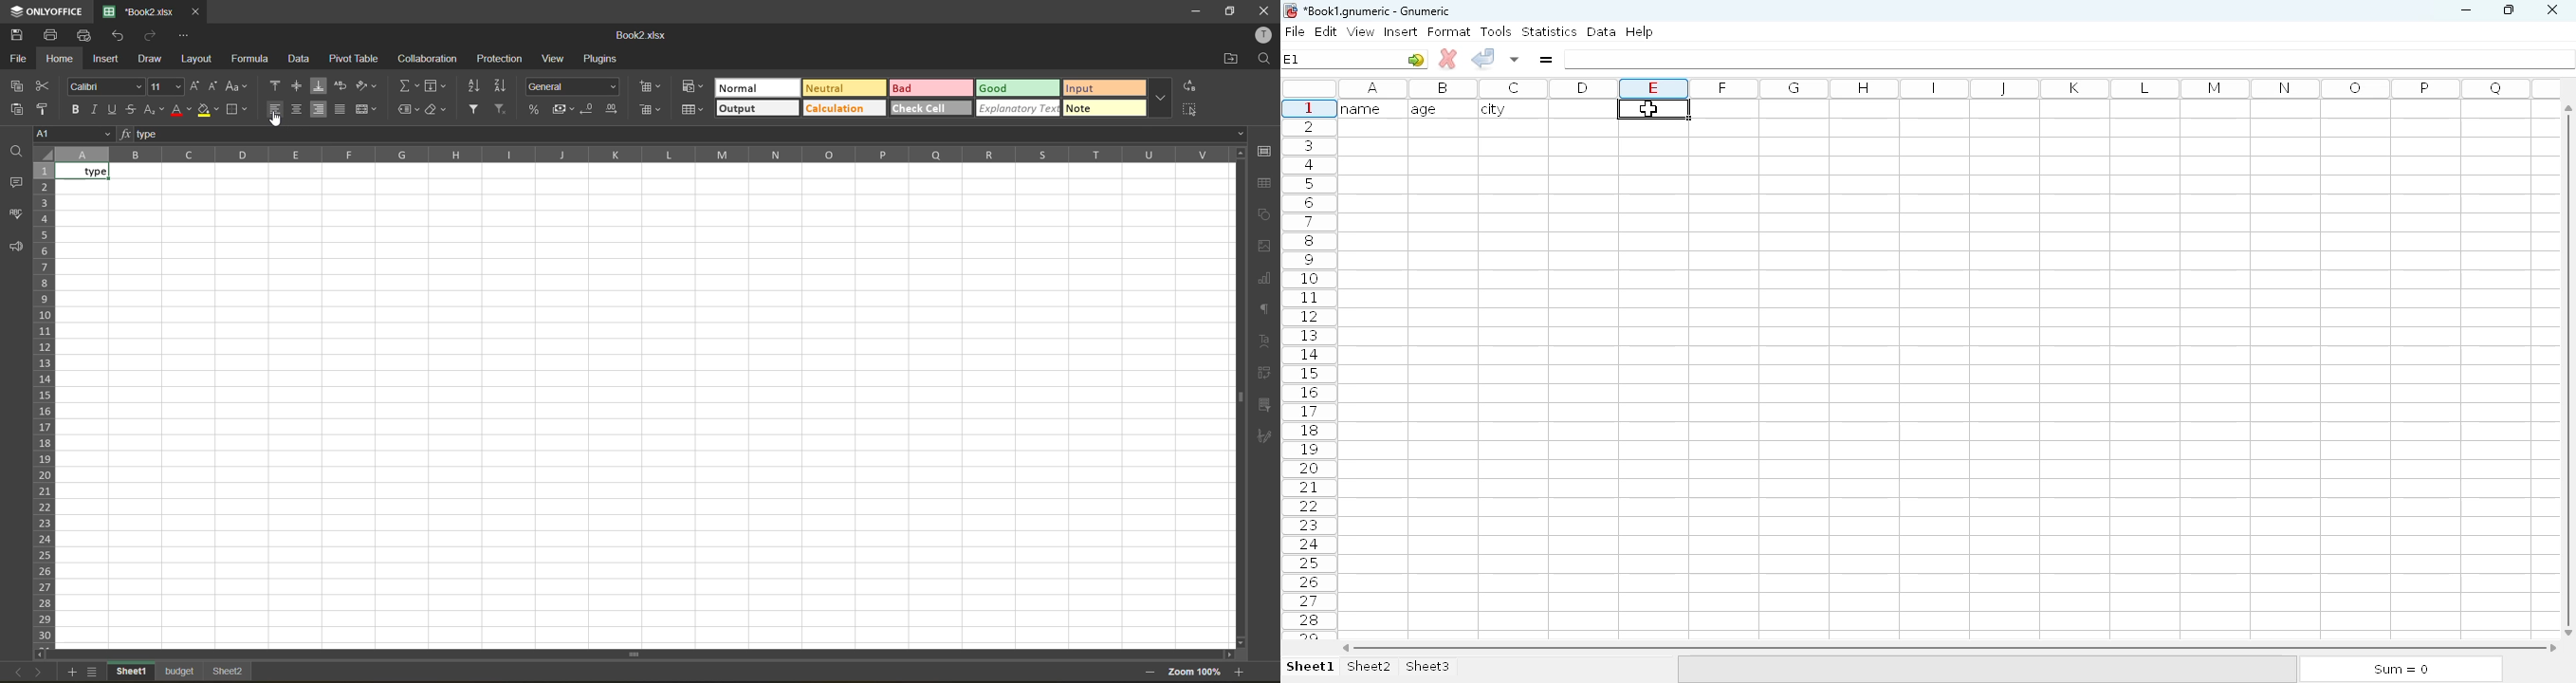 The width and height of the screenshot is (2576, 700). What do you see at coordinates (255, 57) in the screenshot?
I see `formula` at bounding box center [255, 57].